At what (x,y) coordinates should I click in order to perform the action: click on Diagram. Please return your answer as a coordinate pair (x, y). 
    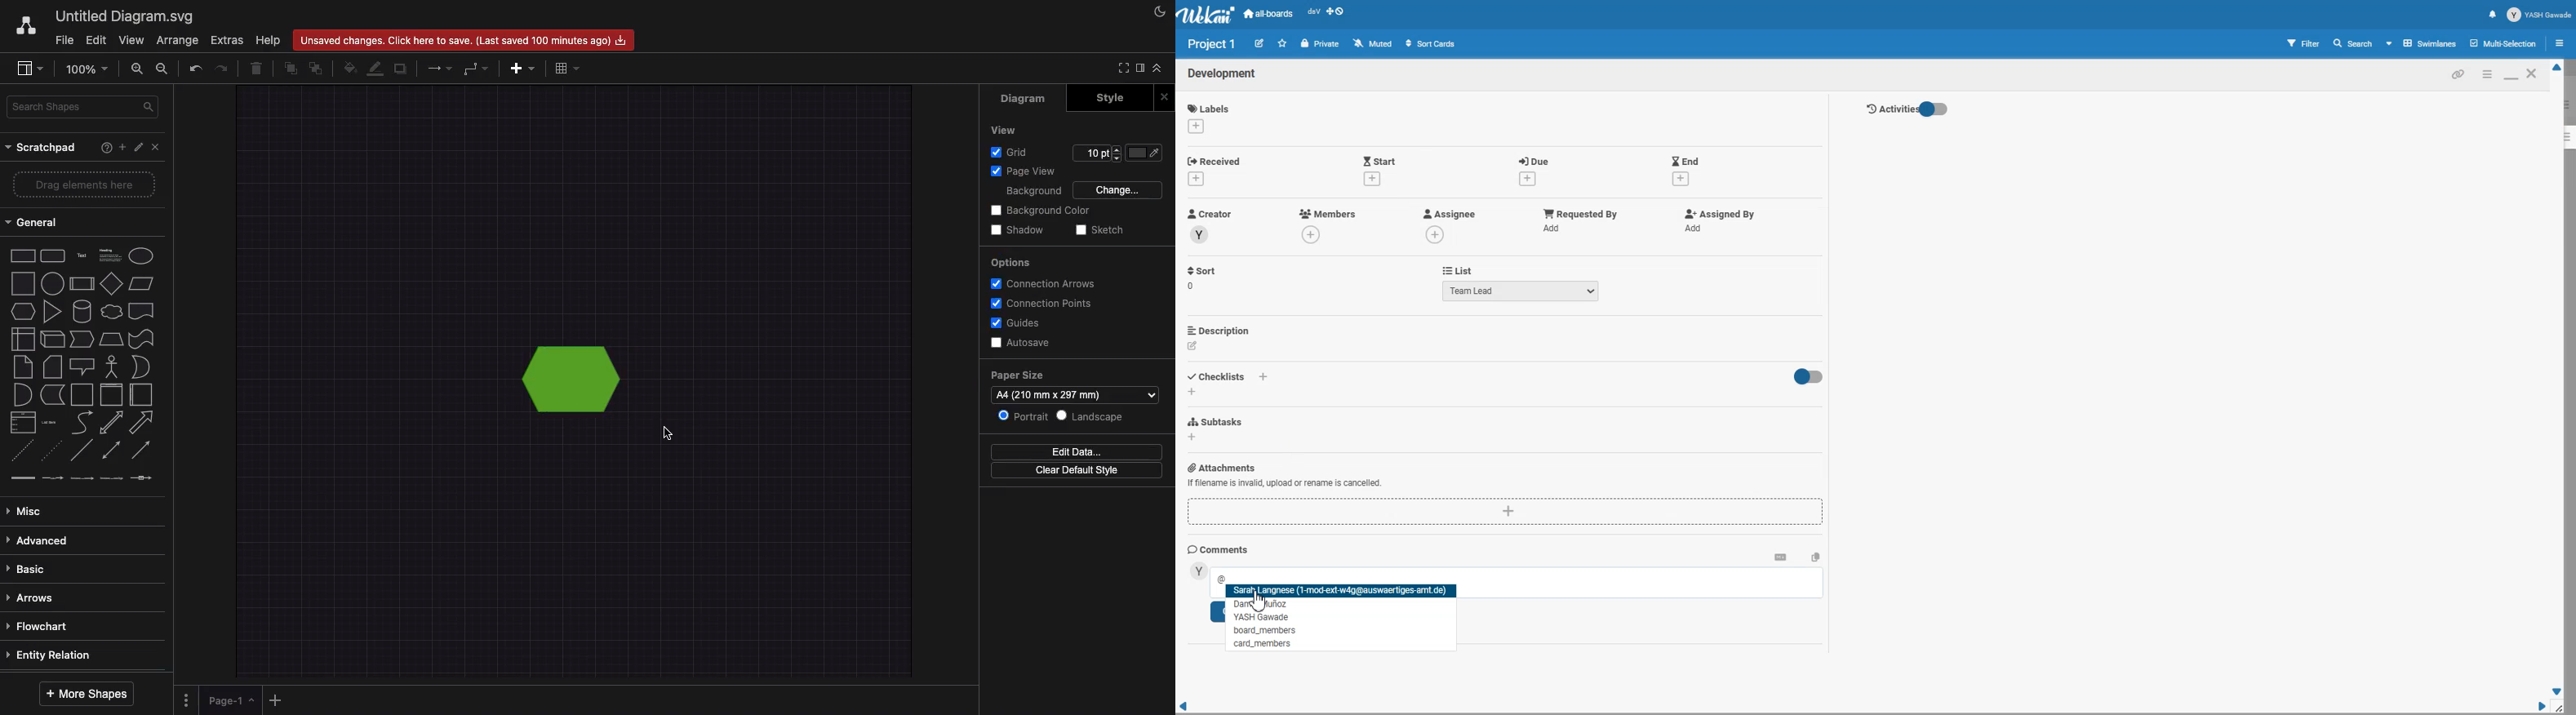
    Looking at the image, I should click on (1020, 100).